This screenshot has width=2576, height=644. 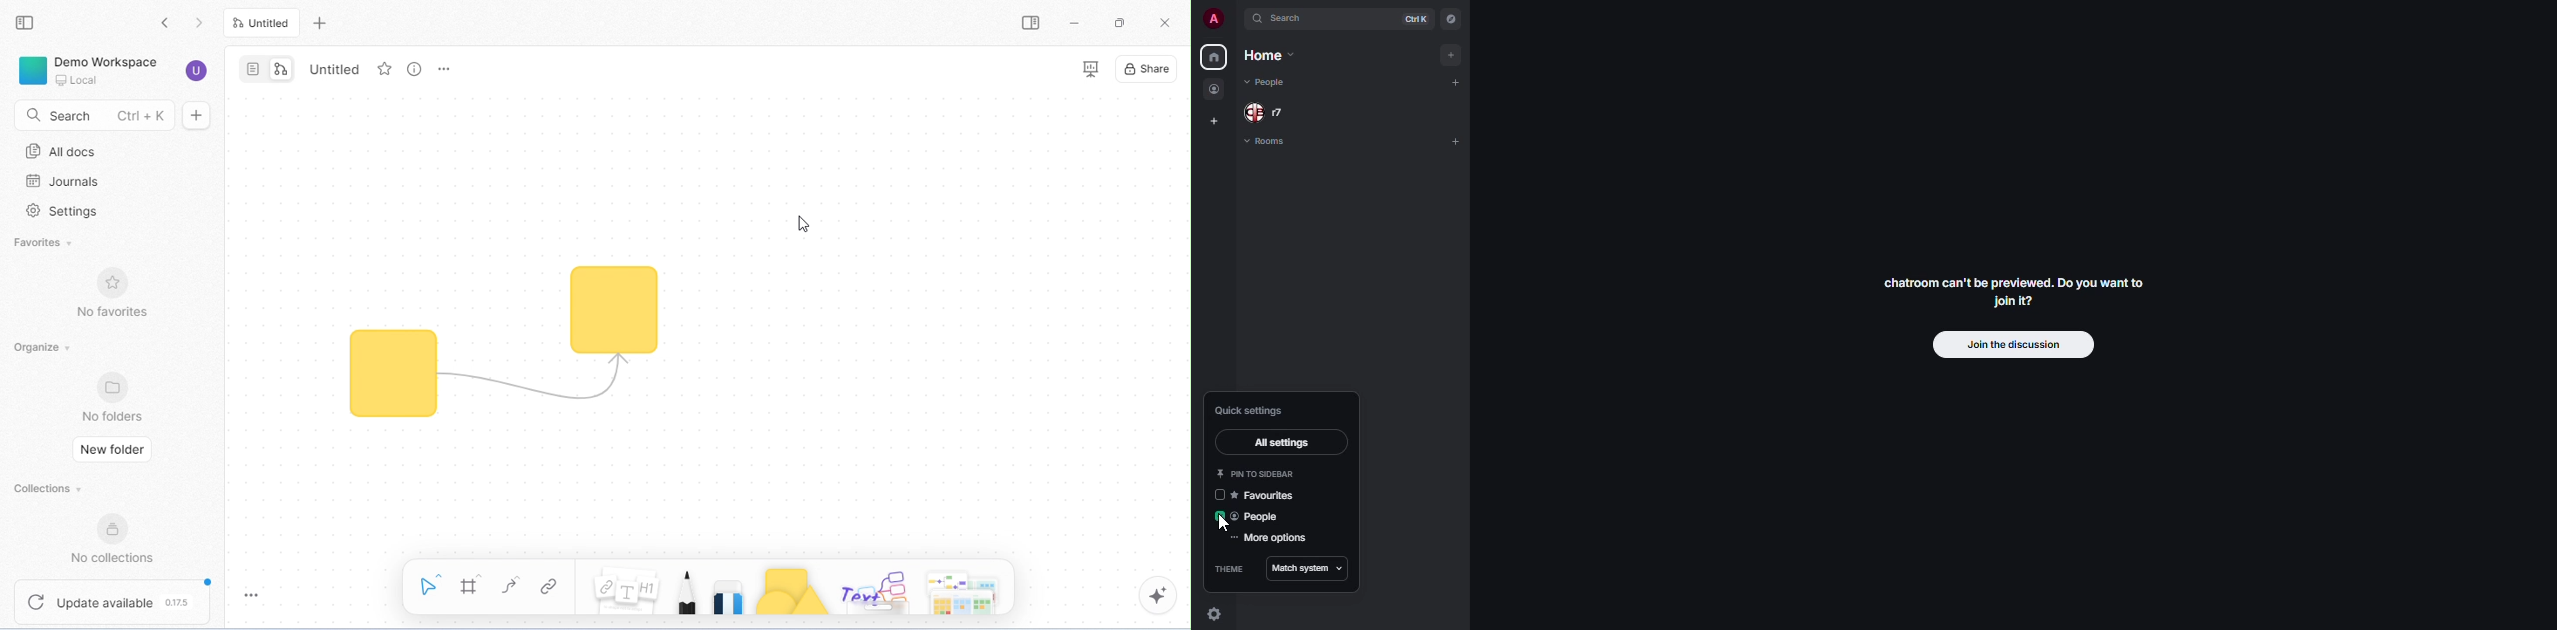 I want to click on AI assistant, so click(x=1159, y=594).